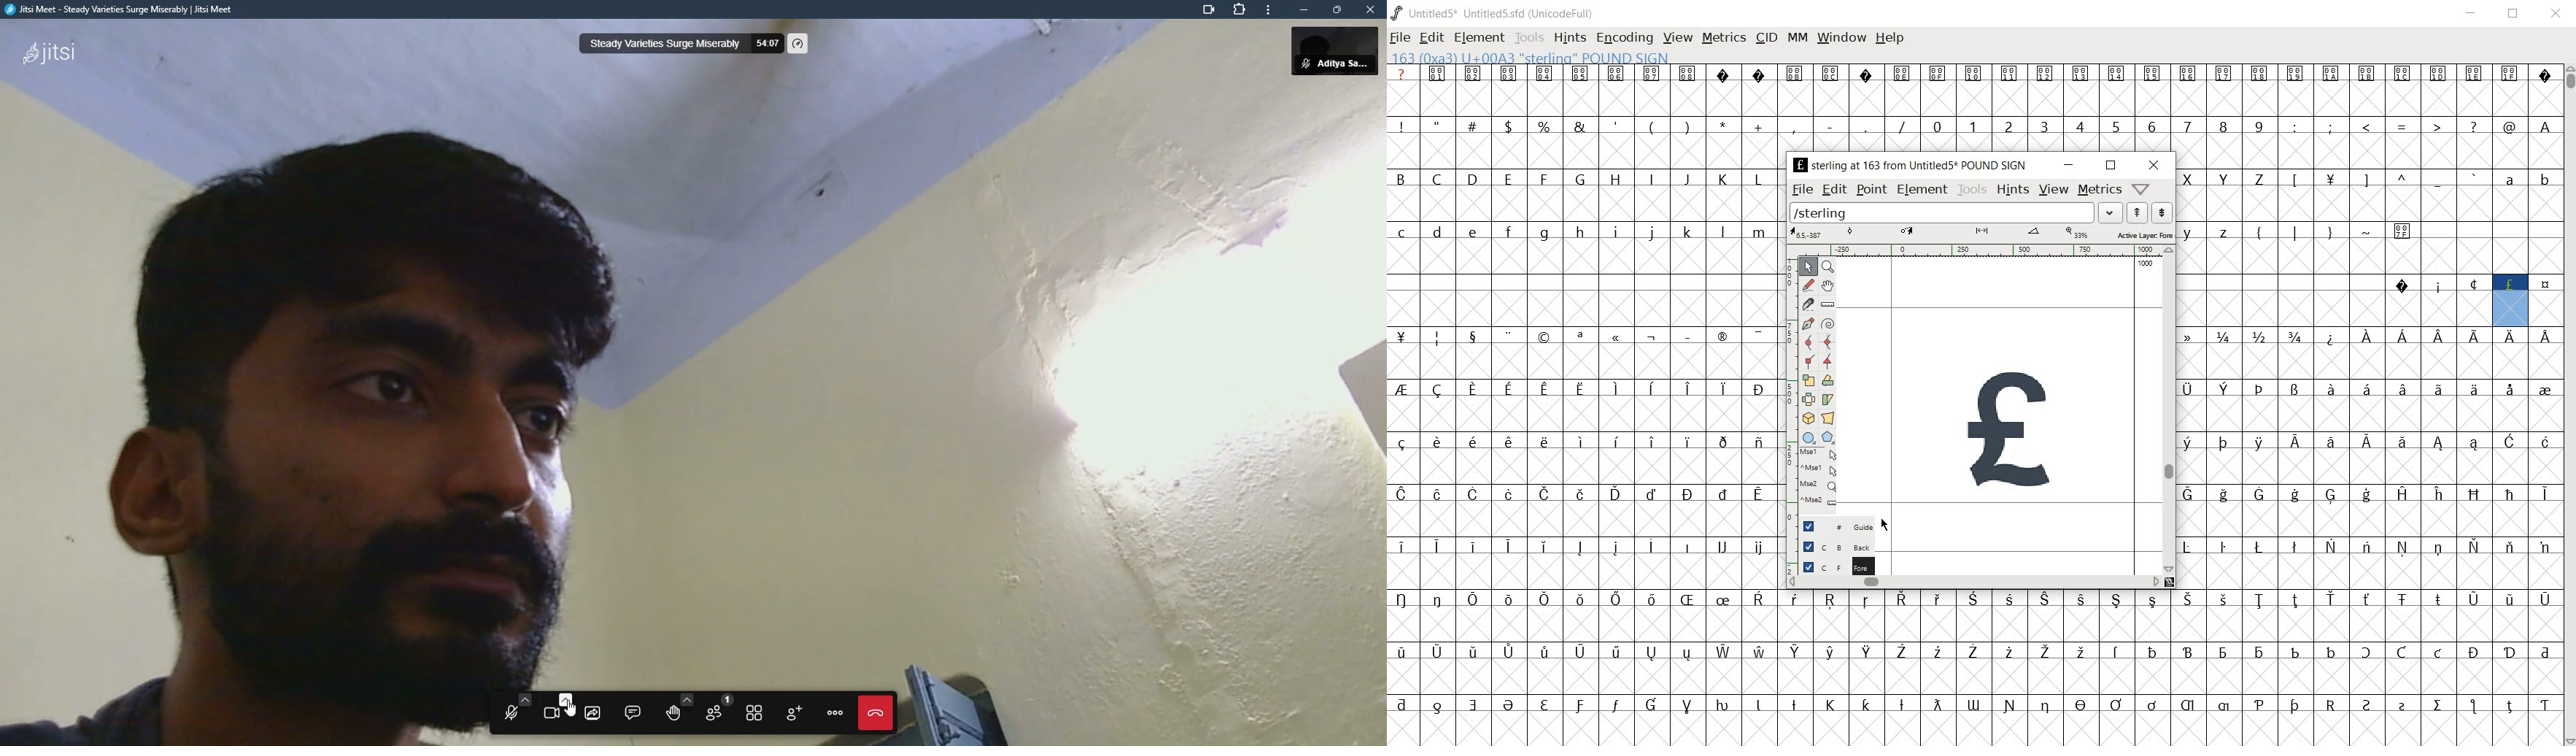 The width and height of the screenshot is (2576, 756). I want to click on Symbol, so click(1758, 706).